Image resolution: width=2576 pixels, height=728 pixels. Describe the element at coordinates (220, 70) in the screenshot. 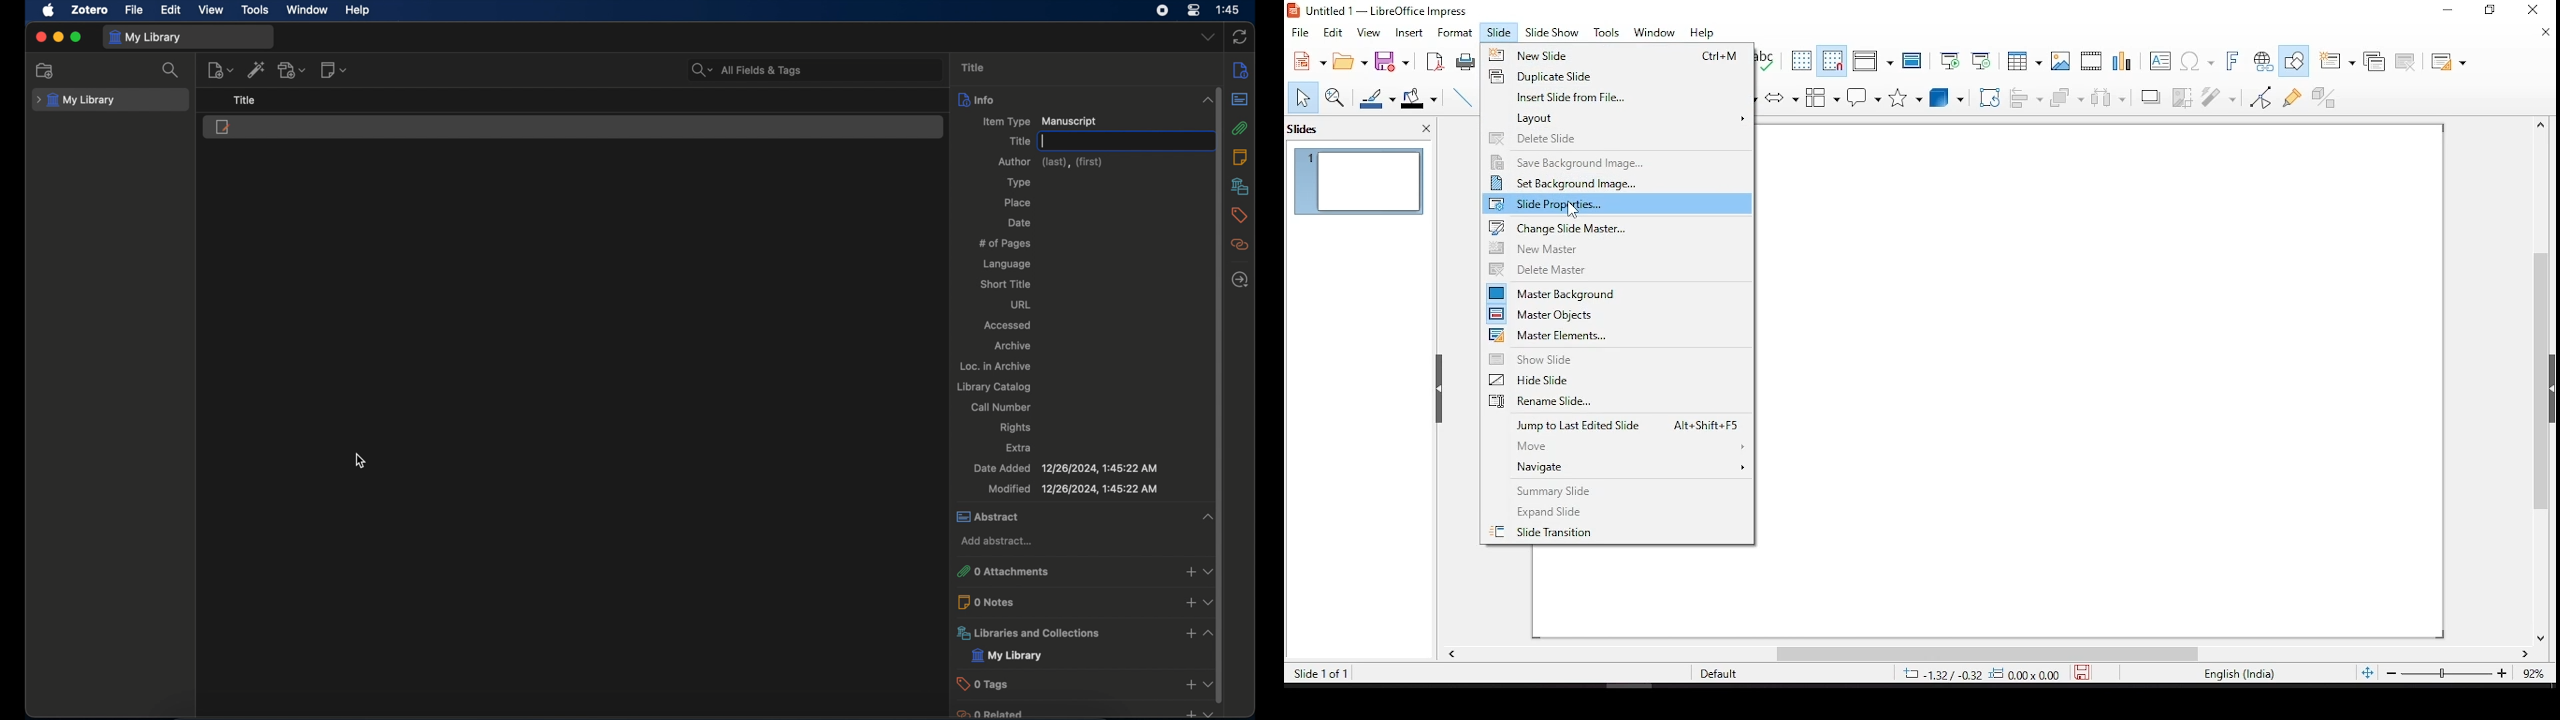

I see `new item` at that location.